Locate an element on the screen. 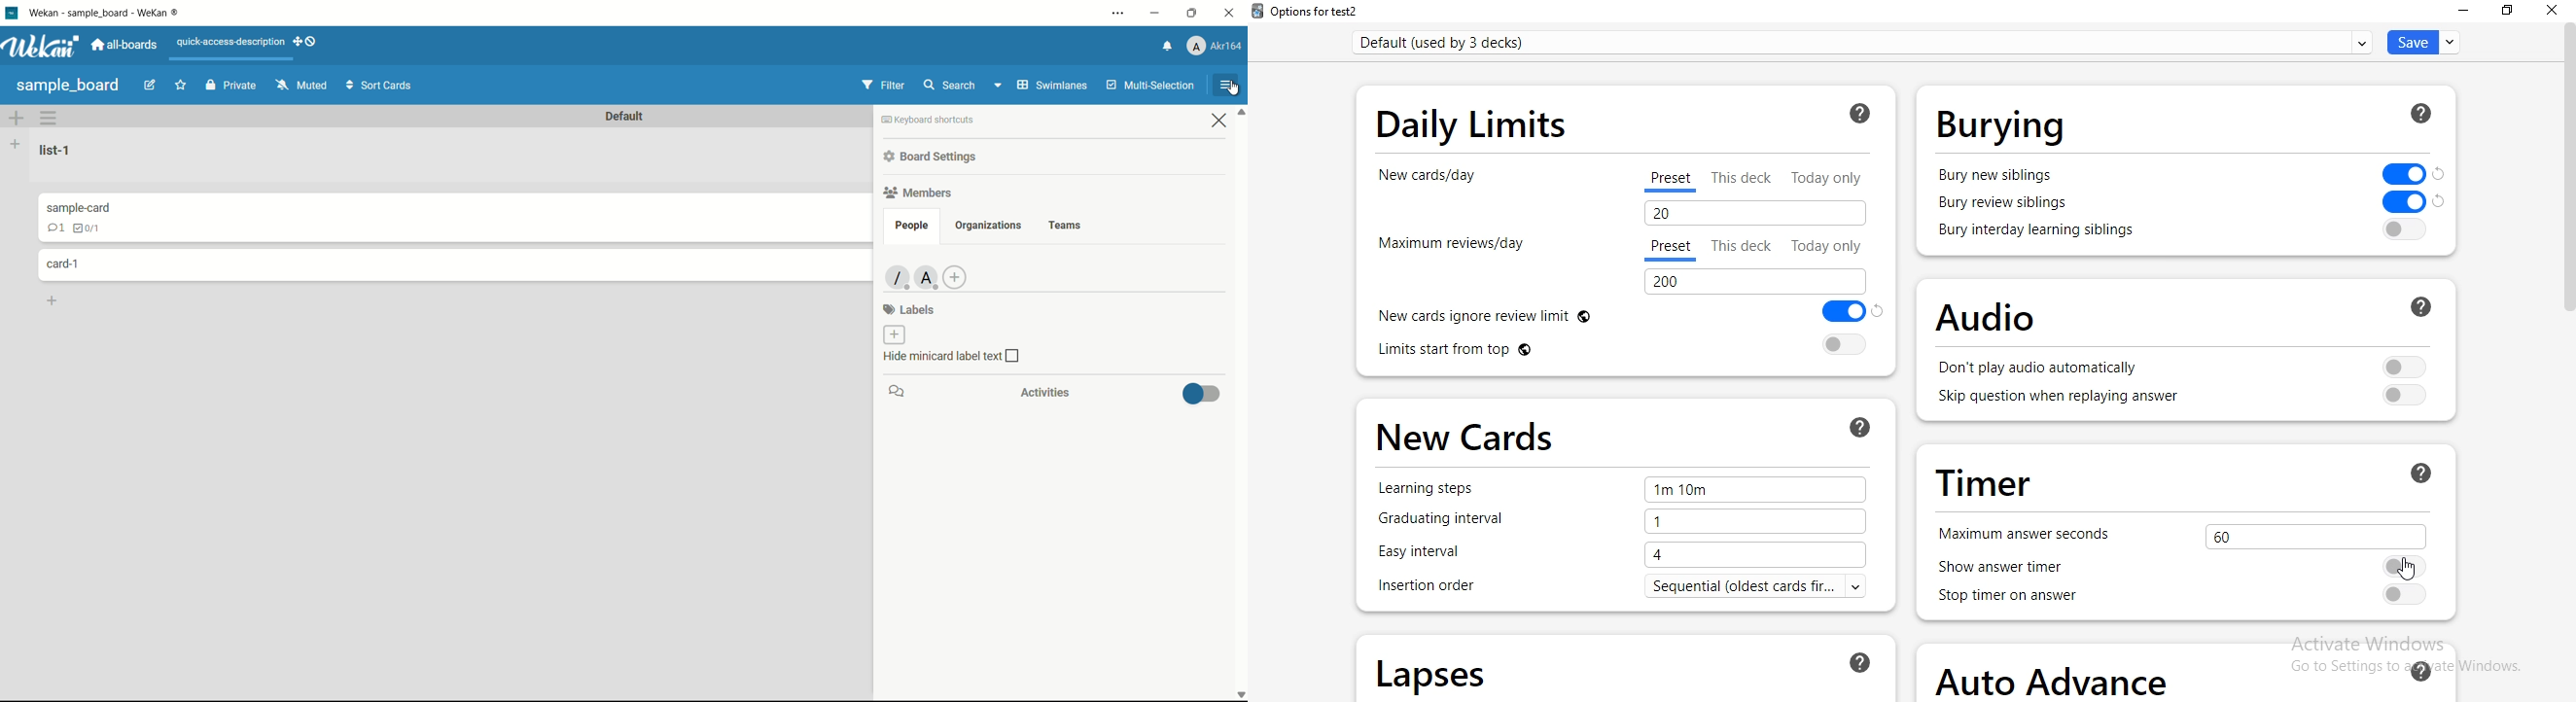  minimise is located at coordinates (2461, 12).